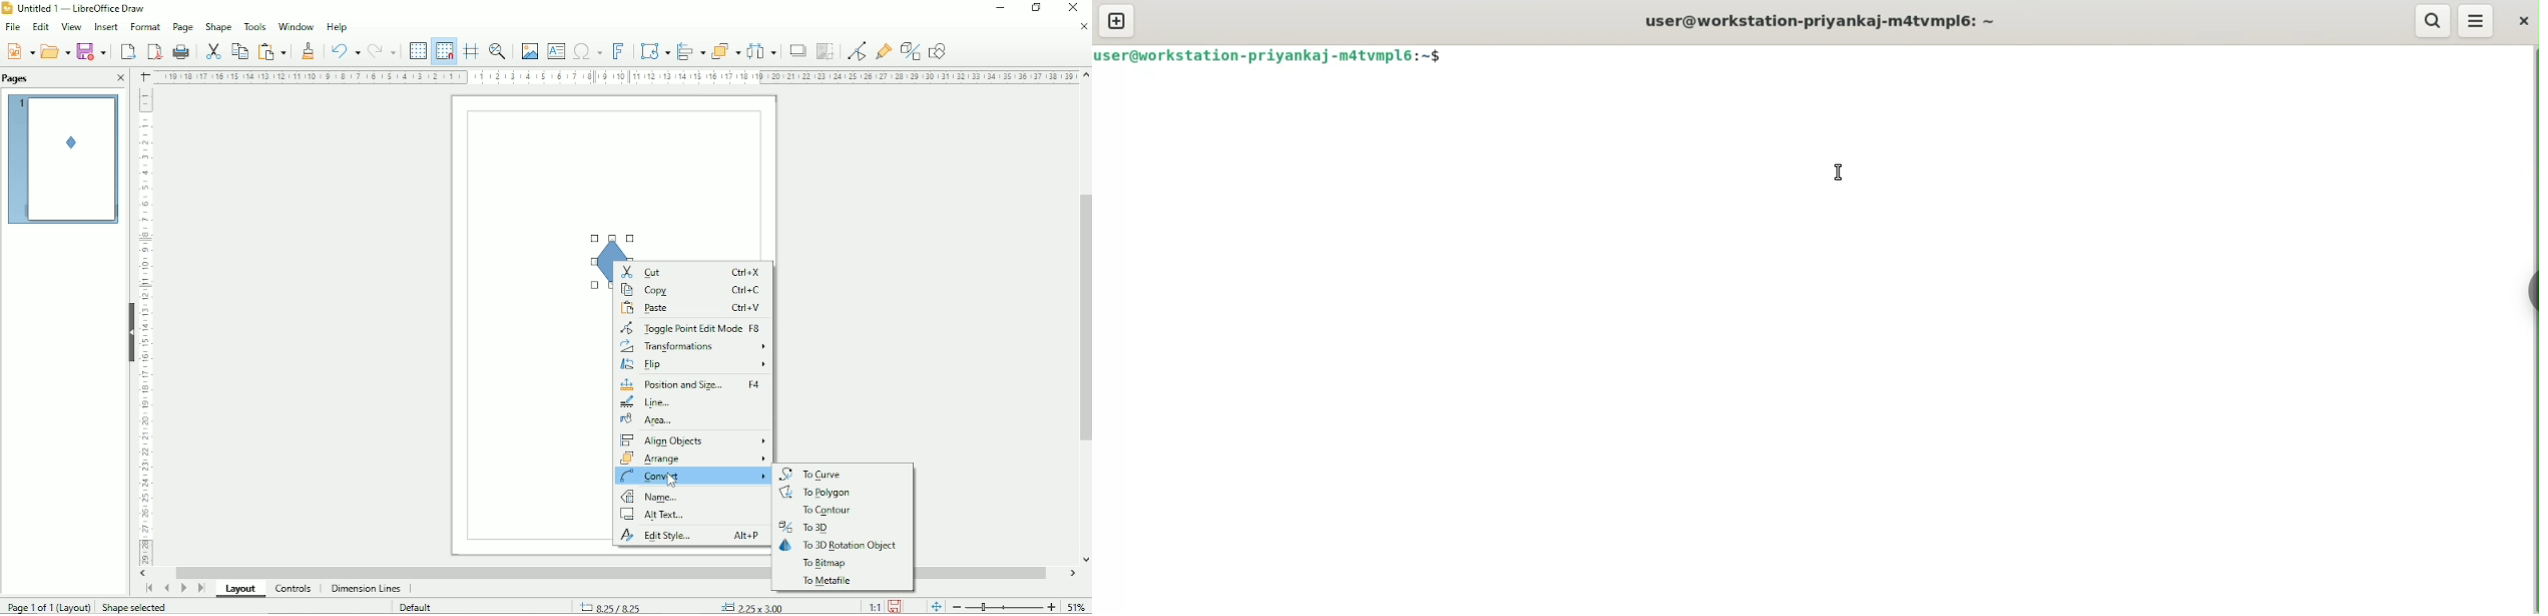  What do you see at coordinates (824, 511) in the screenshot?
I see `To contour` at bounding box center [824, 511].